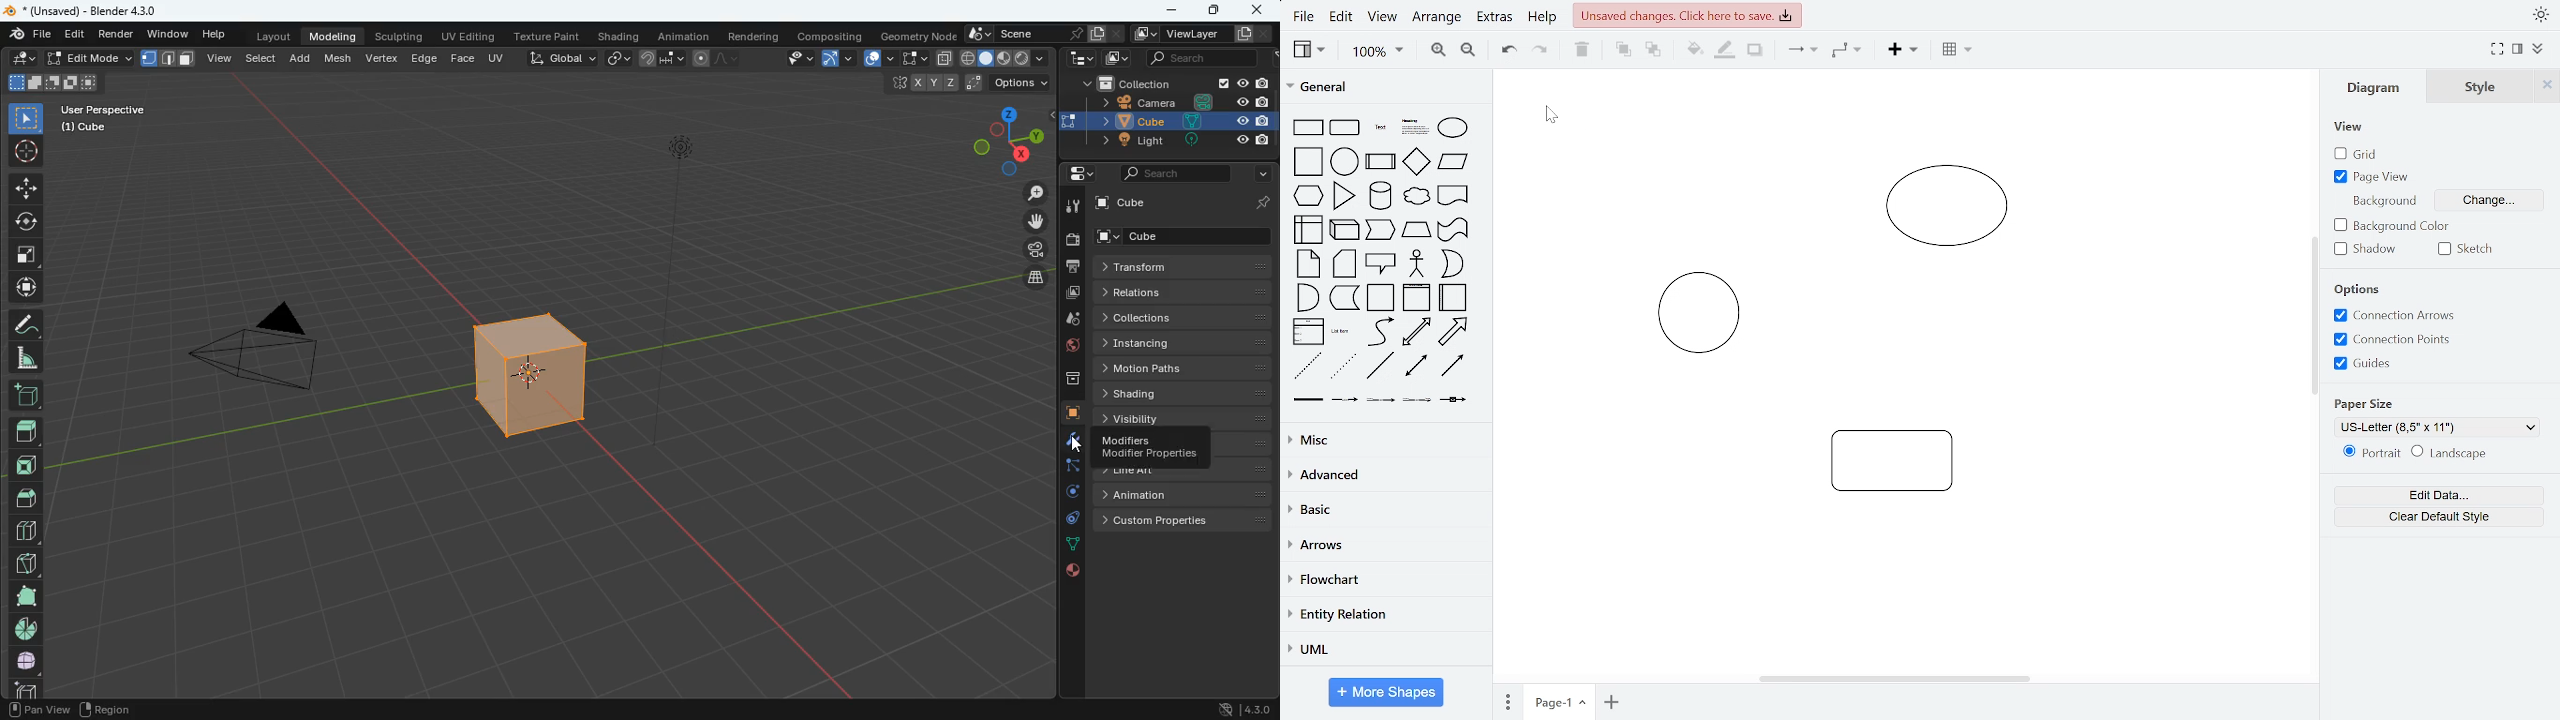 The width and height of the screenshot is (2576, 728). What do you see at coordinates (1000, 144) in the screenshot?
I see `dimensions` at bounding box center [1000, 144].